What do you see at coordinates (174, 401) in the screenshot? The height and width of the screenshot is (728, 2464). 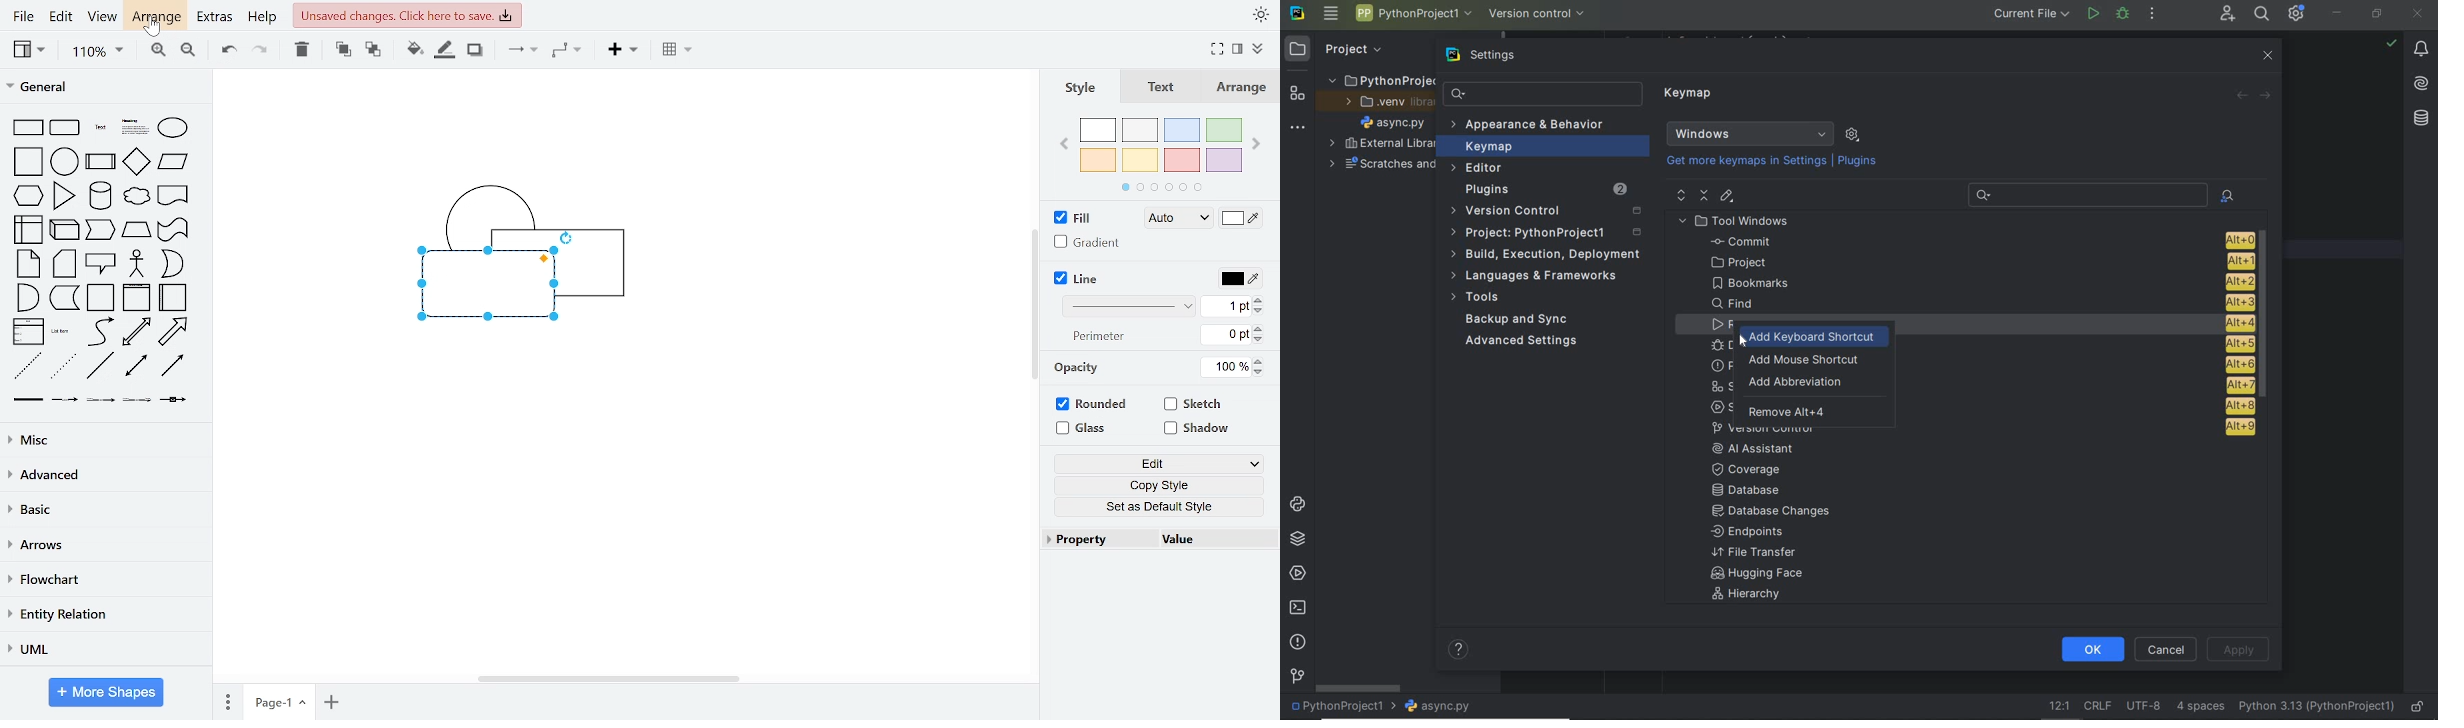 I see `connector with symbol` at bounding box center [174, 401].